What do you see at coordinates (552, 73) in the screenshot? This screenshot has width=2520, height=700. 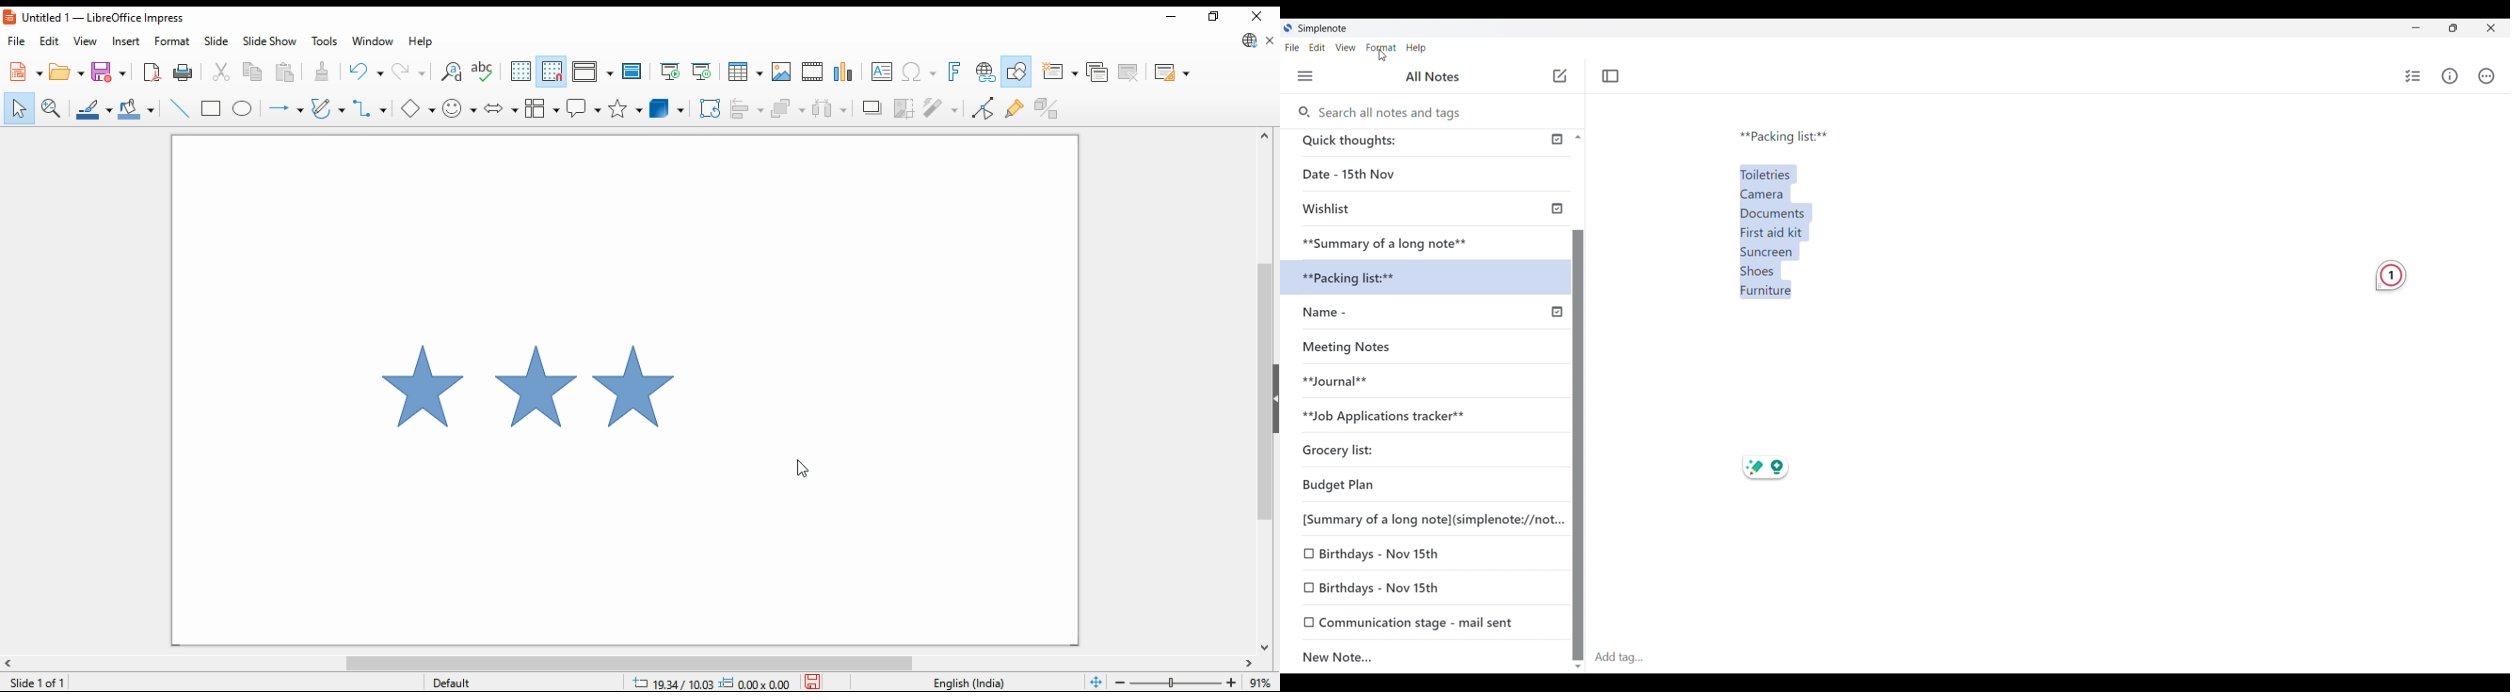 I see `snap to grids` at bounding box center [552, 73].